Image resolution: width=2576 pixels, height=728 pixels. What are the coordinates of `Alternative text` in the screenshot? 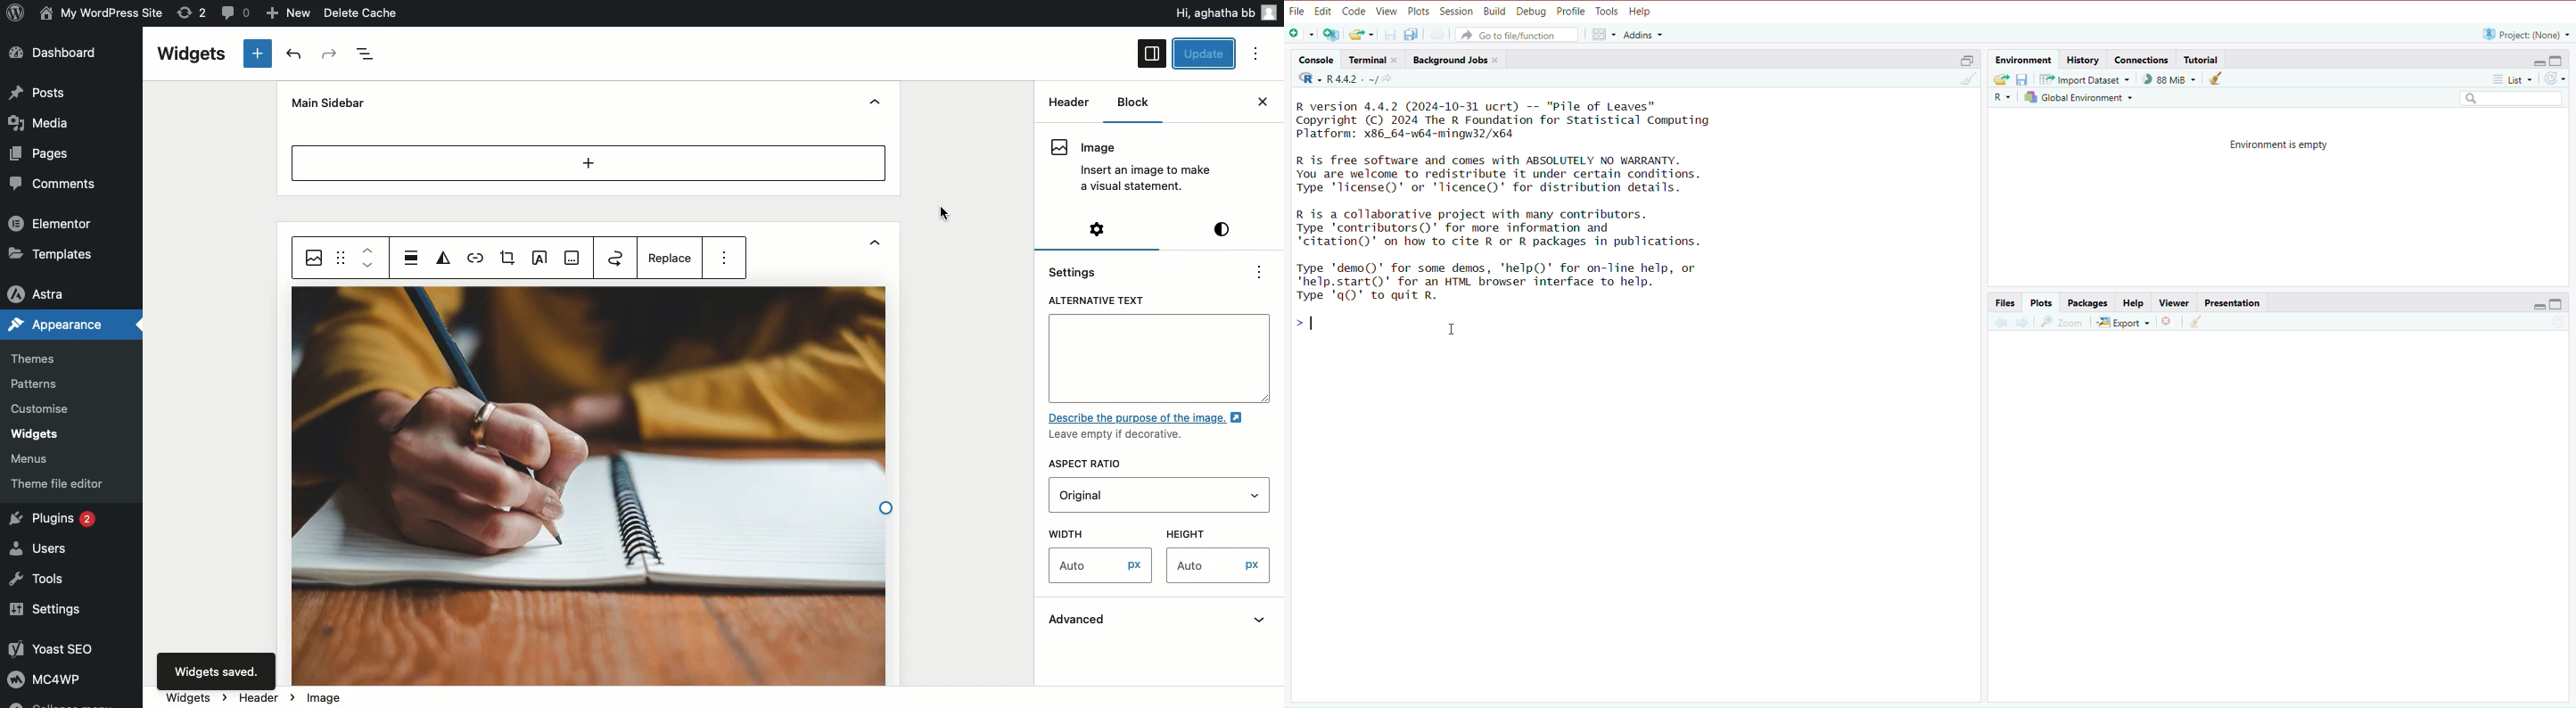 It's located at (1159, 348).